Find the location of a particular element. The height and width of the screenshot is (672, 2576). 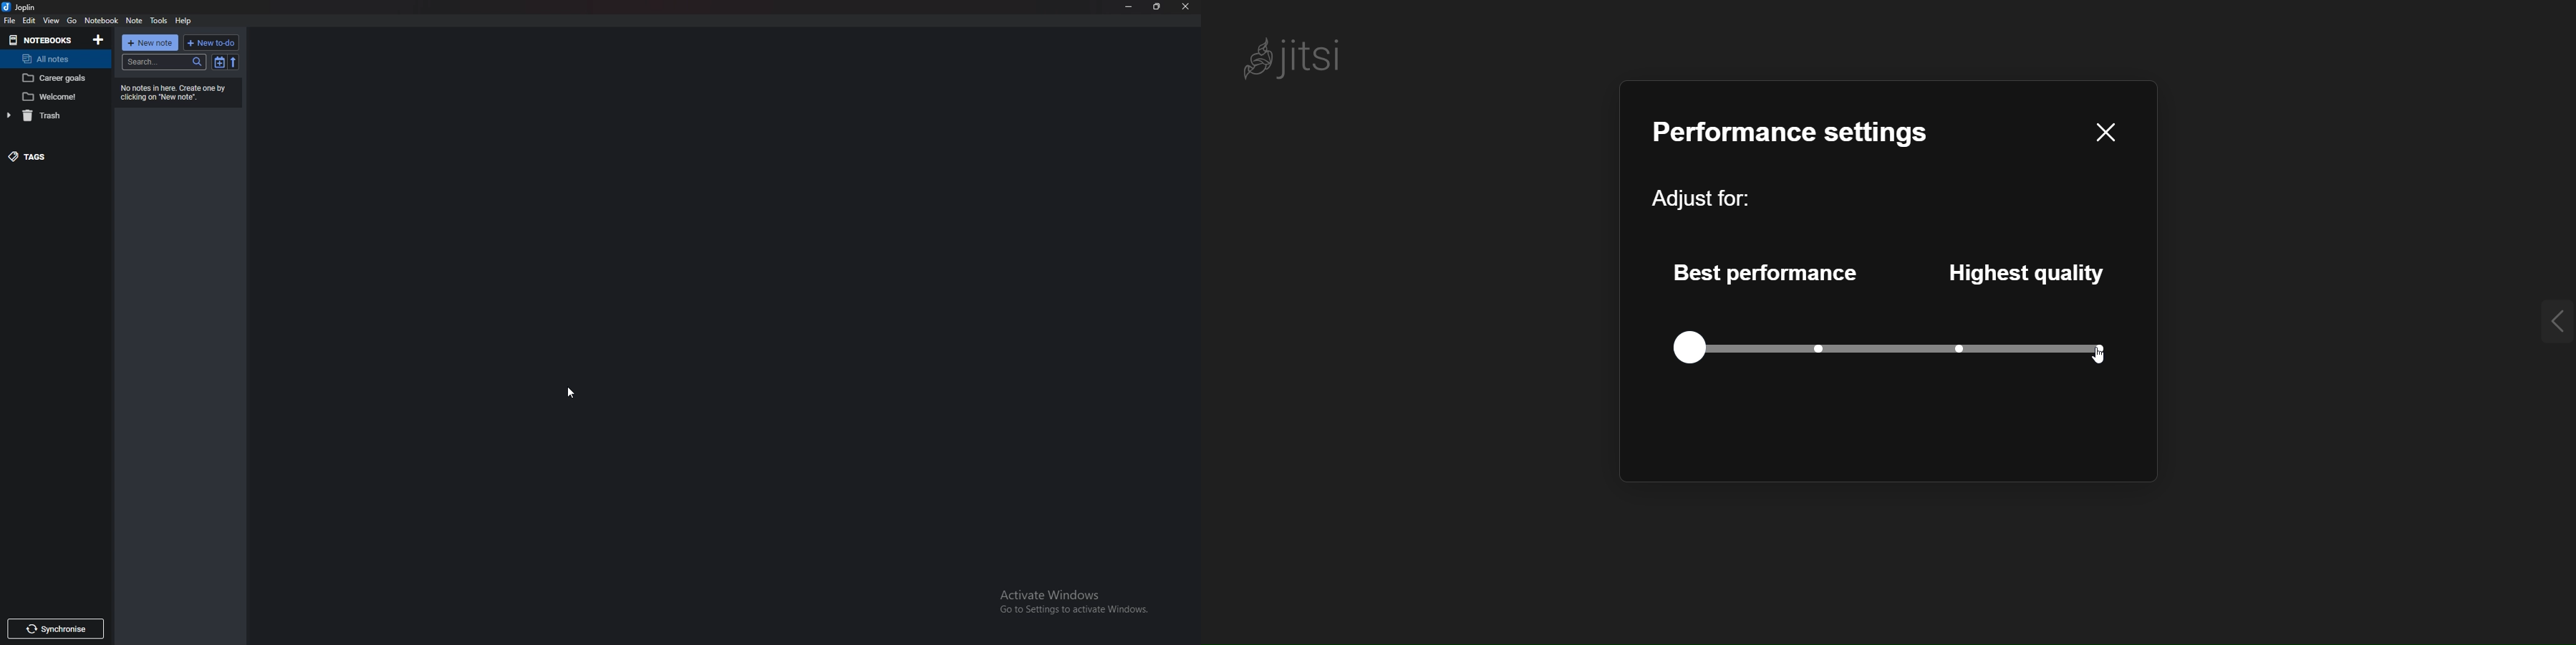

note is located at coordinates (56, 78).